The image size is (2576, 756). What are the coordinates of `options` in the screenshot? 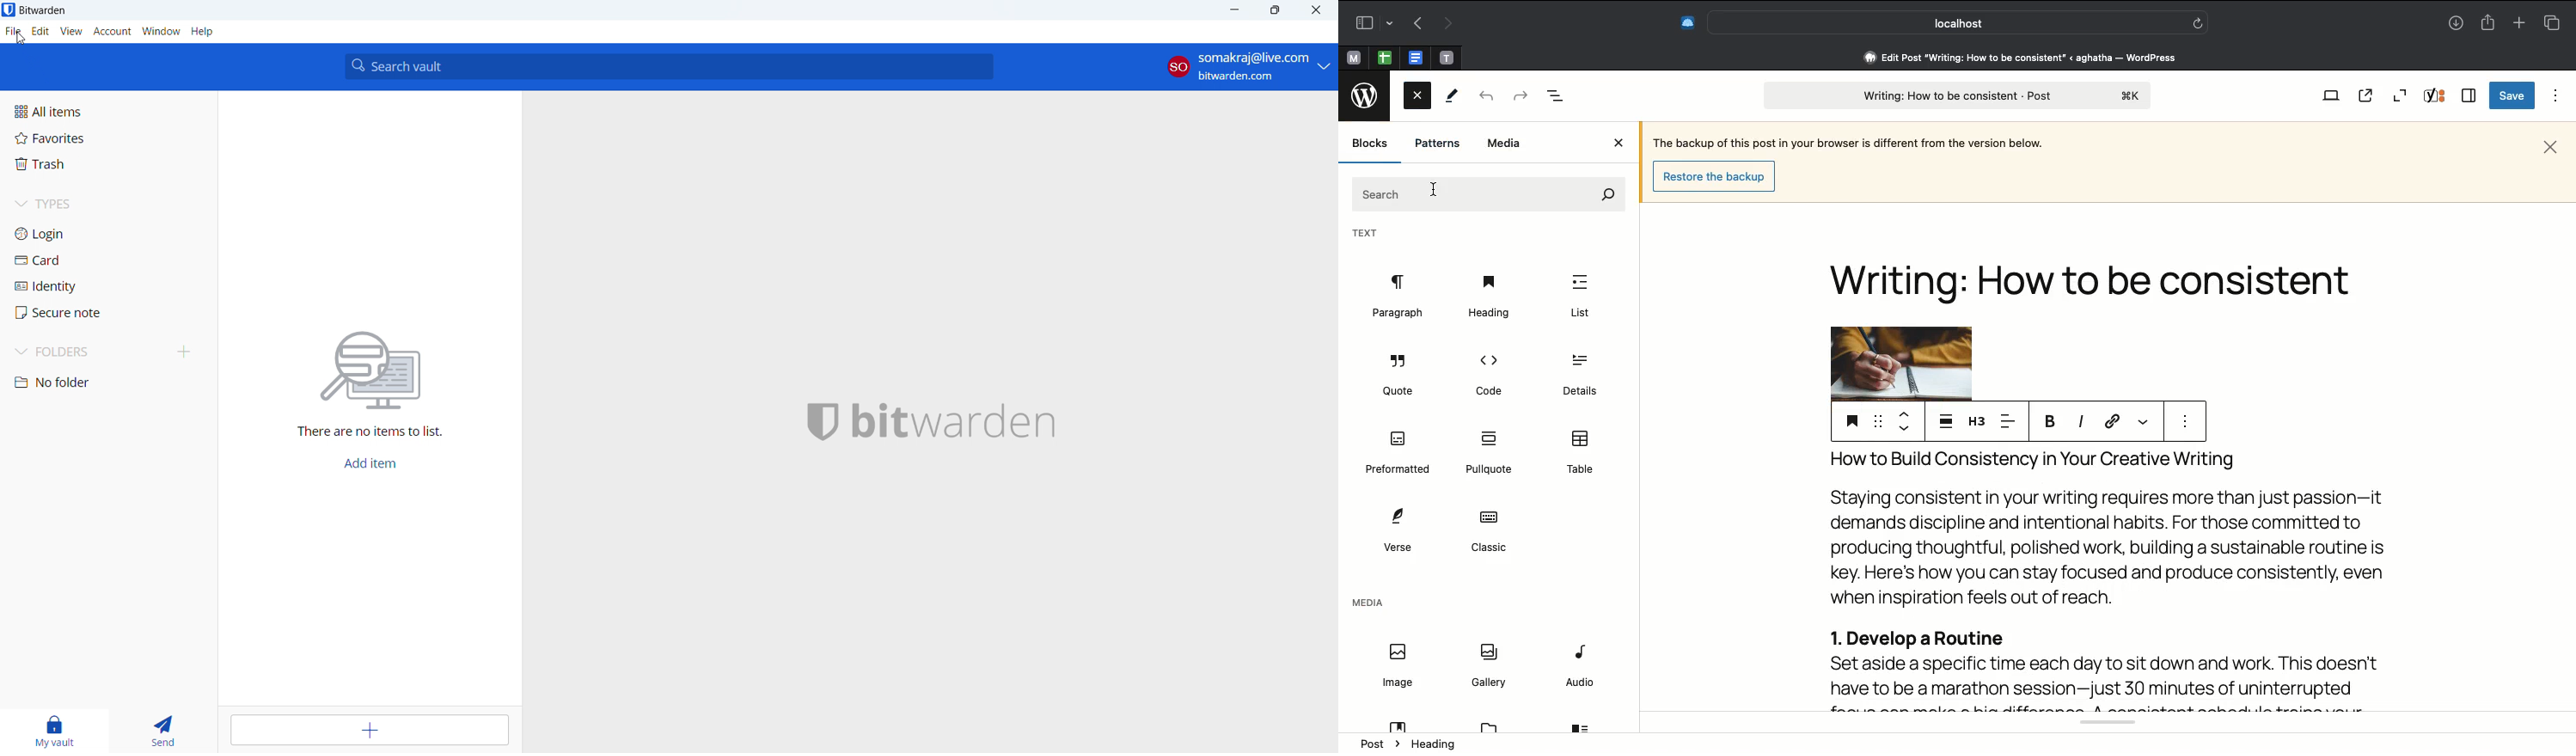 It's located at (2185, 422).